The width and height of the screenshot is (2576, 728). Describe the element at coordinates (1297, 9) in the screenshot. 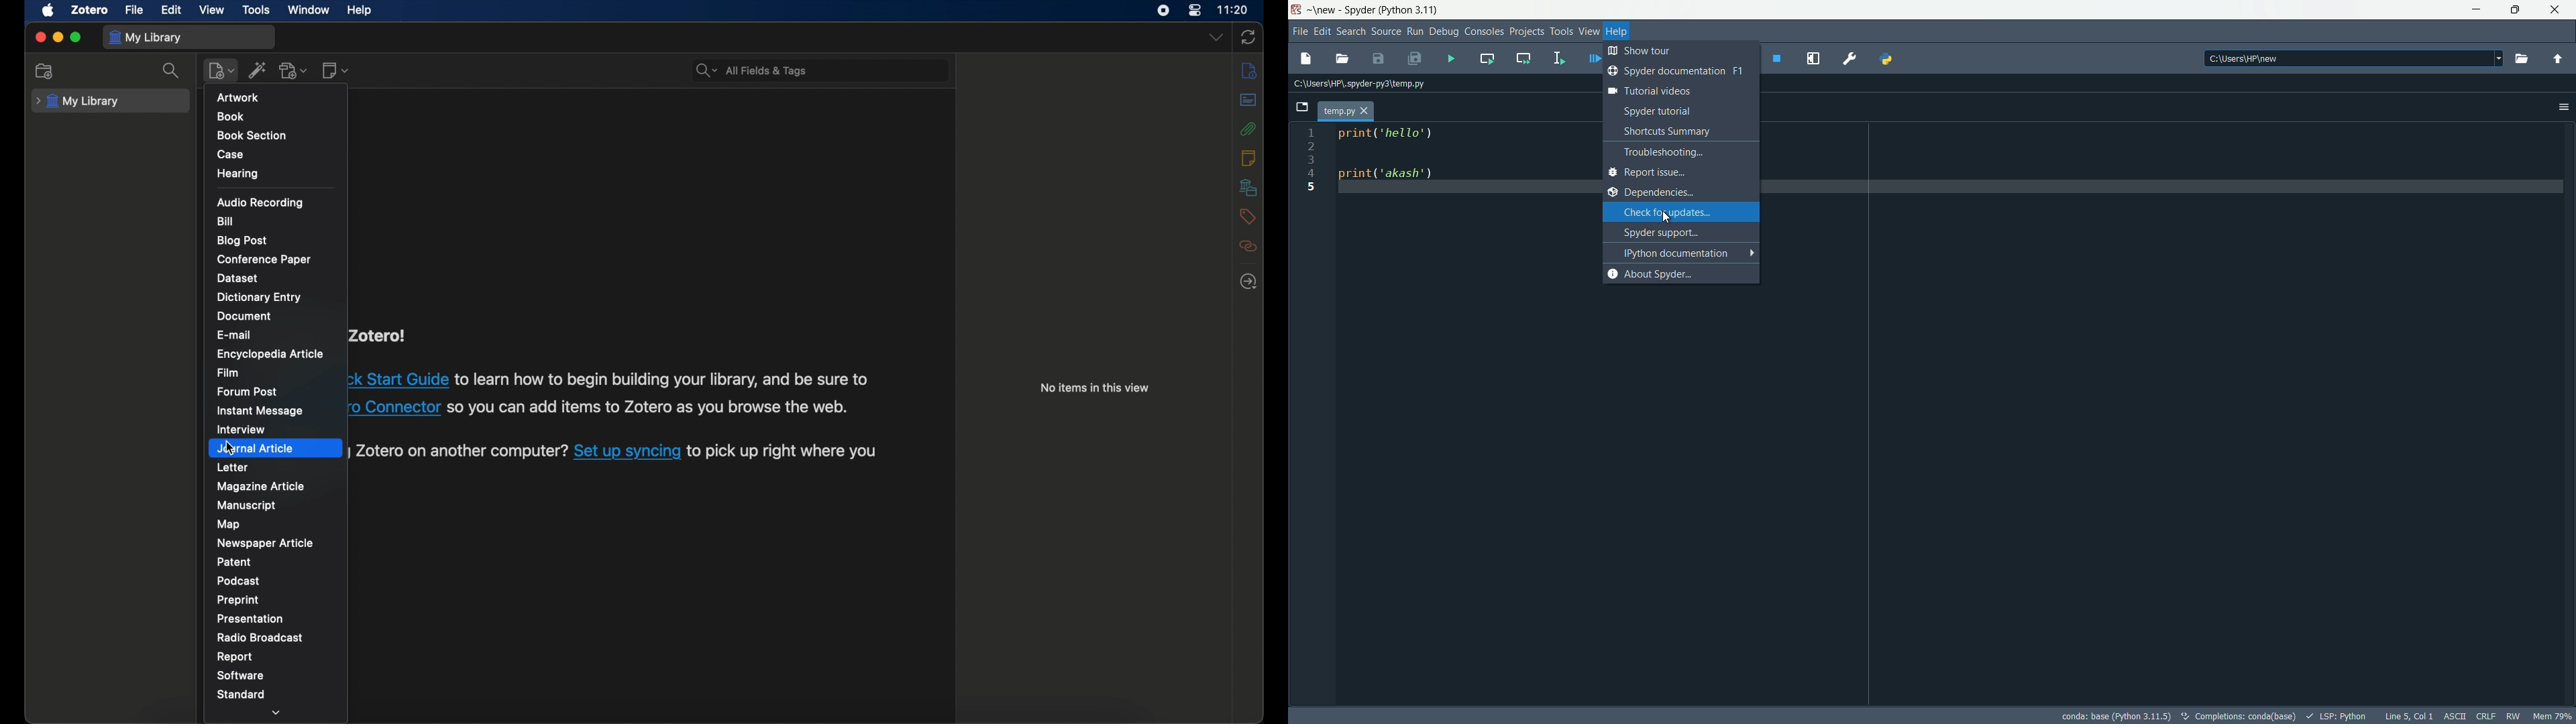

I see `app icon` at that location.